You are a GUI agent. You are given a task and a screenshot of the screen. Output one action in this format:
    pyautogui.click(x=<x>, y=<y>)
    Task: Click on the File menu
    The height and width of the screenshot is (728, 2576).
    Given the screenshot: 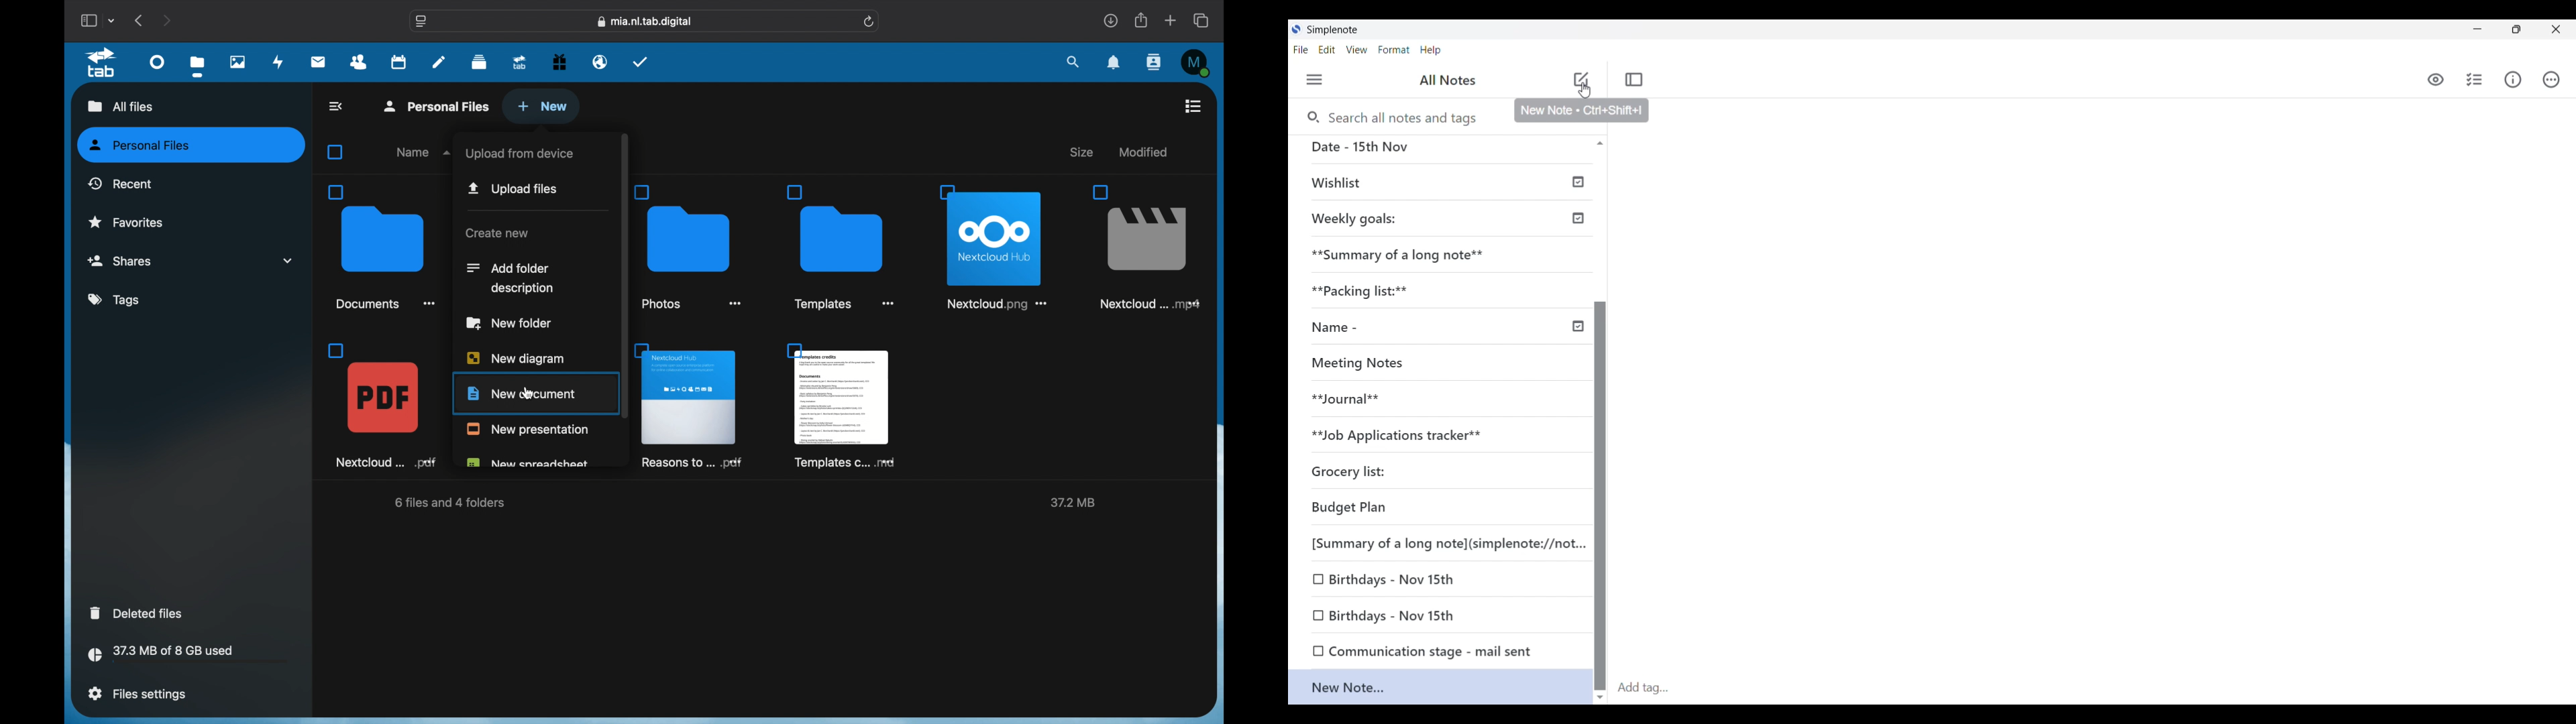 What is the action you would take?
    pyautogui.click(x=1301, y=50)
    